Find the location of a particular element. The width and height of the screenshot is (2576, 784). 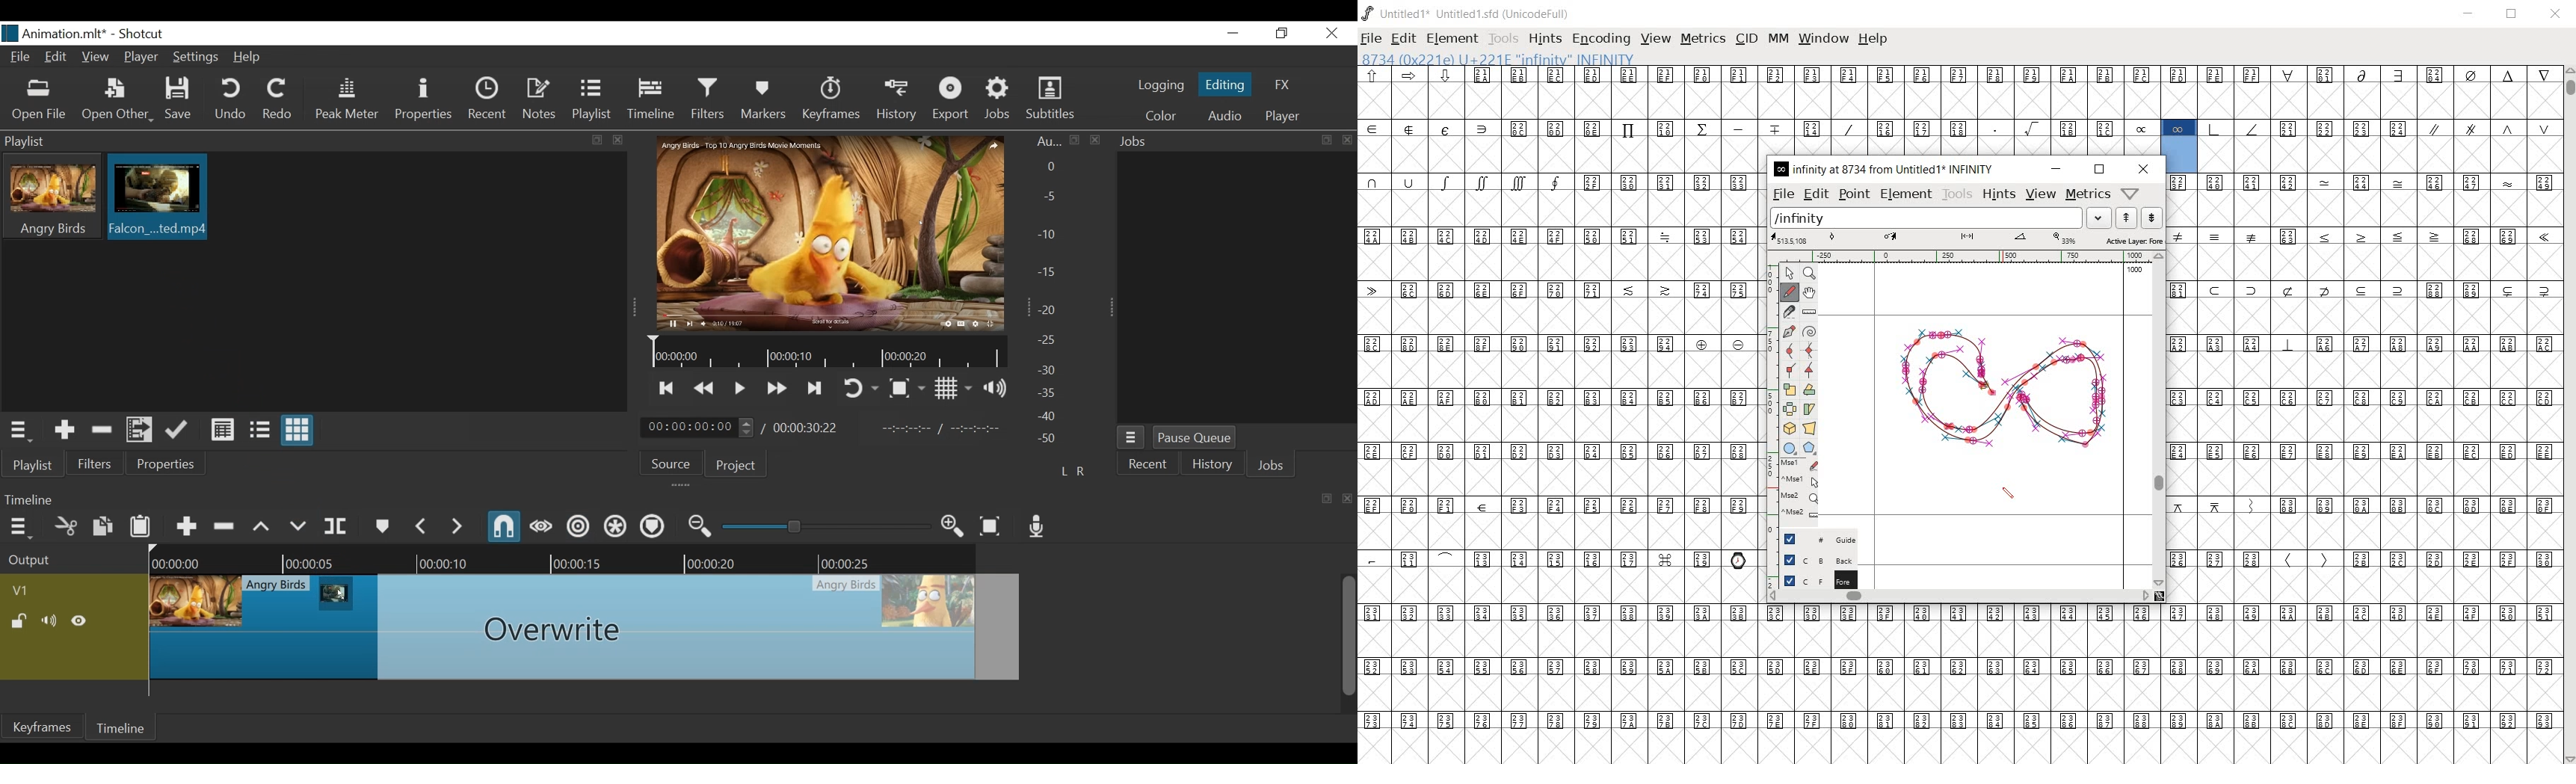

Properties is located at coordinates (167, 463).